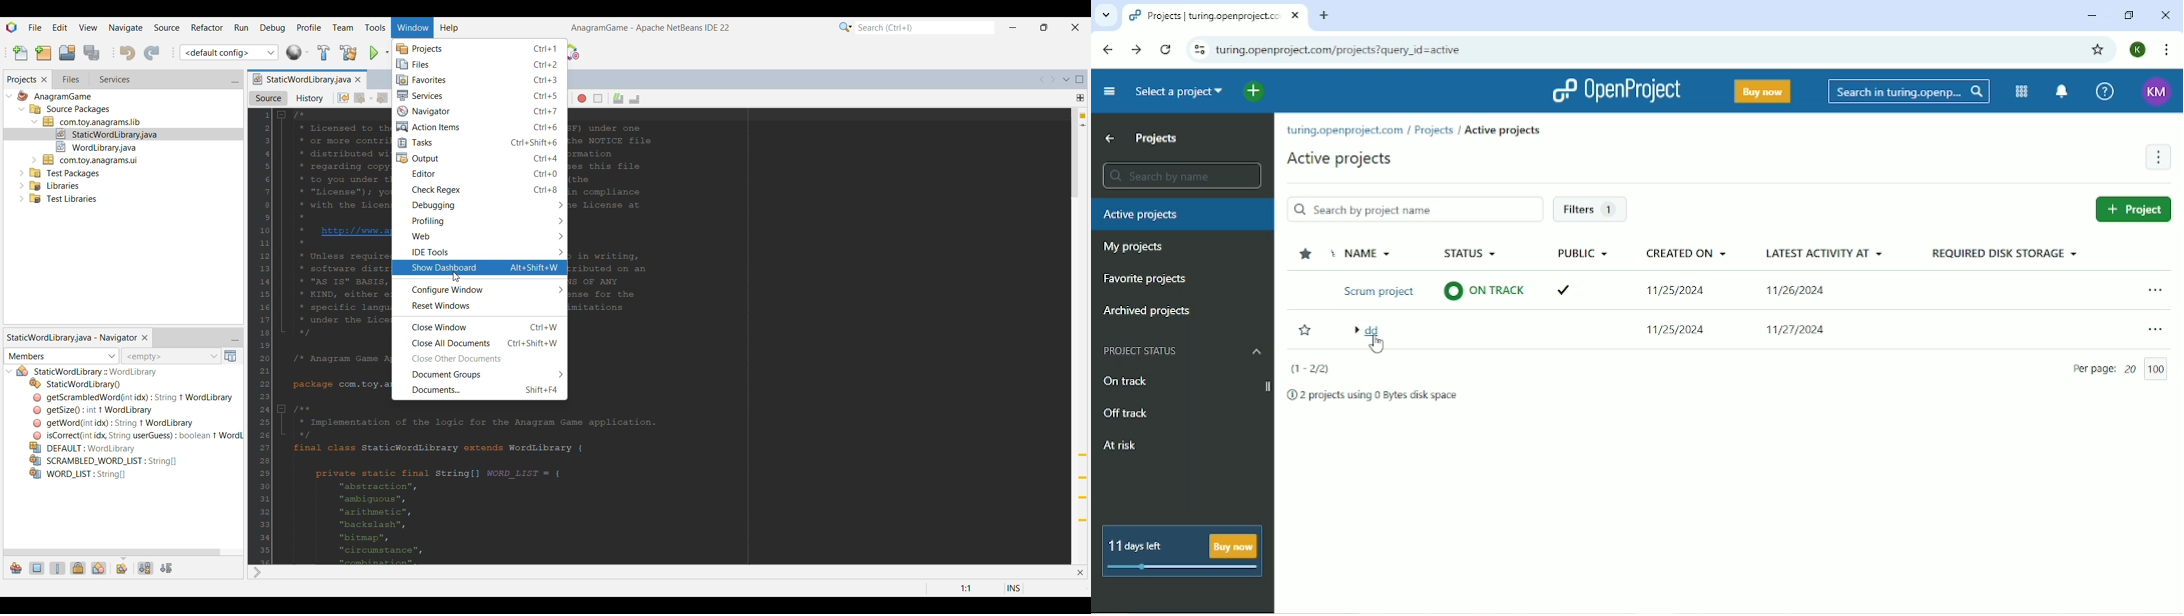  What do you see at coordinates (1373, 294) in the screenshot?
I see `Scrum project` at bounding box center [1373, 294].